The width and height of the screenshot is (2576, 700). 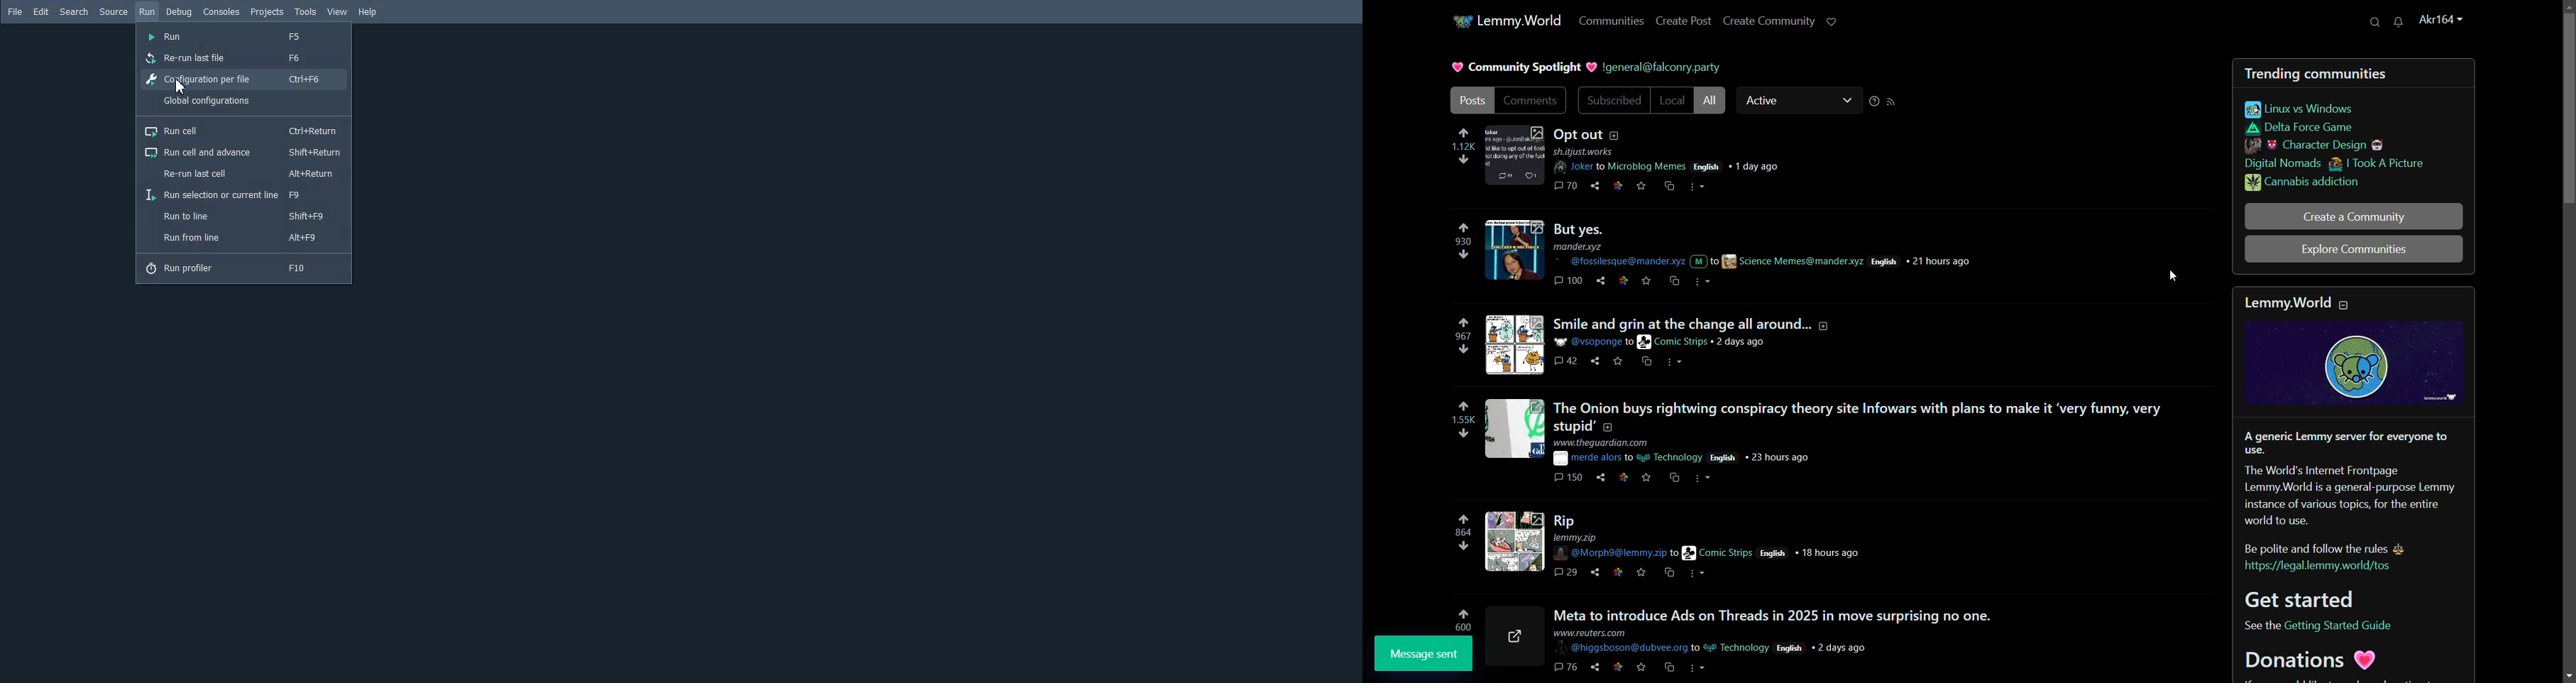 What do you see at coordinates (42, 12) in the screenshot?
I see `Edit` at bounding box center [42, 12].